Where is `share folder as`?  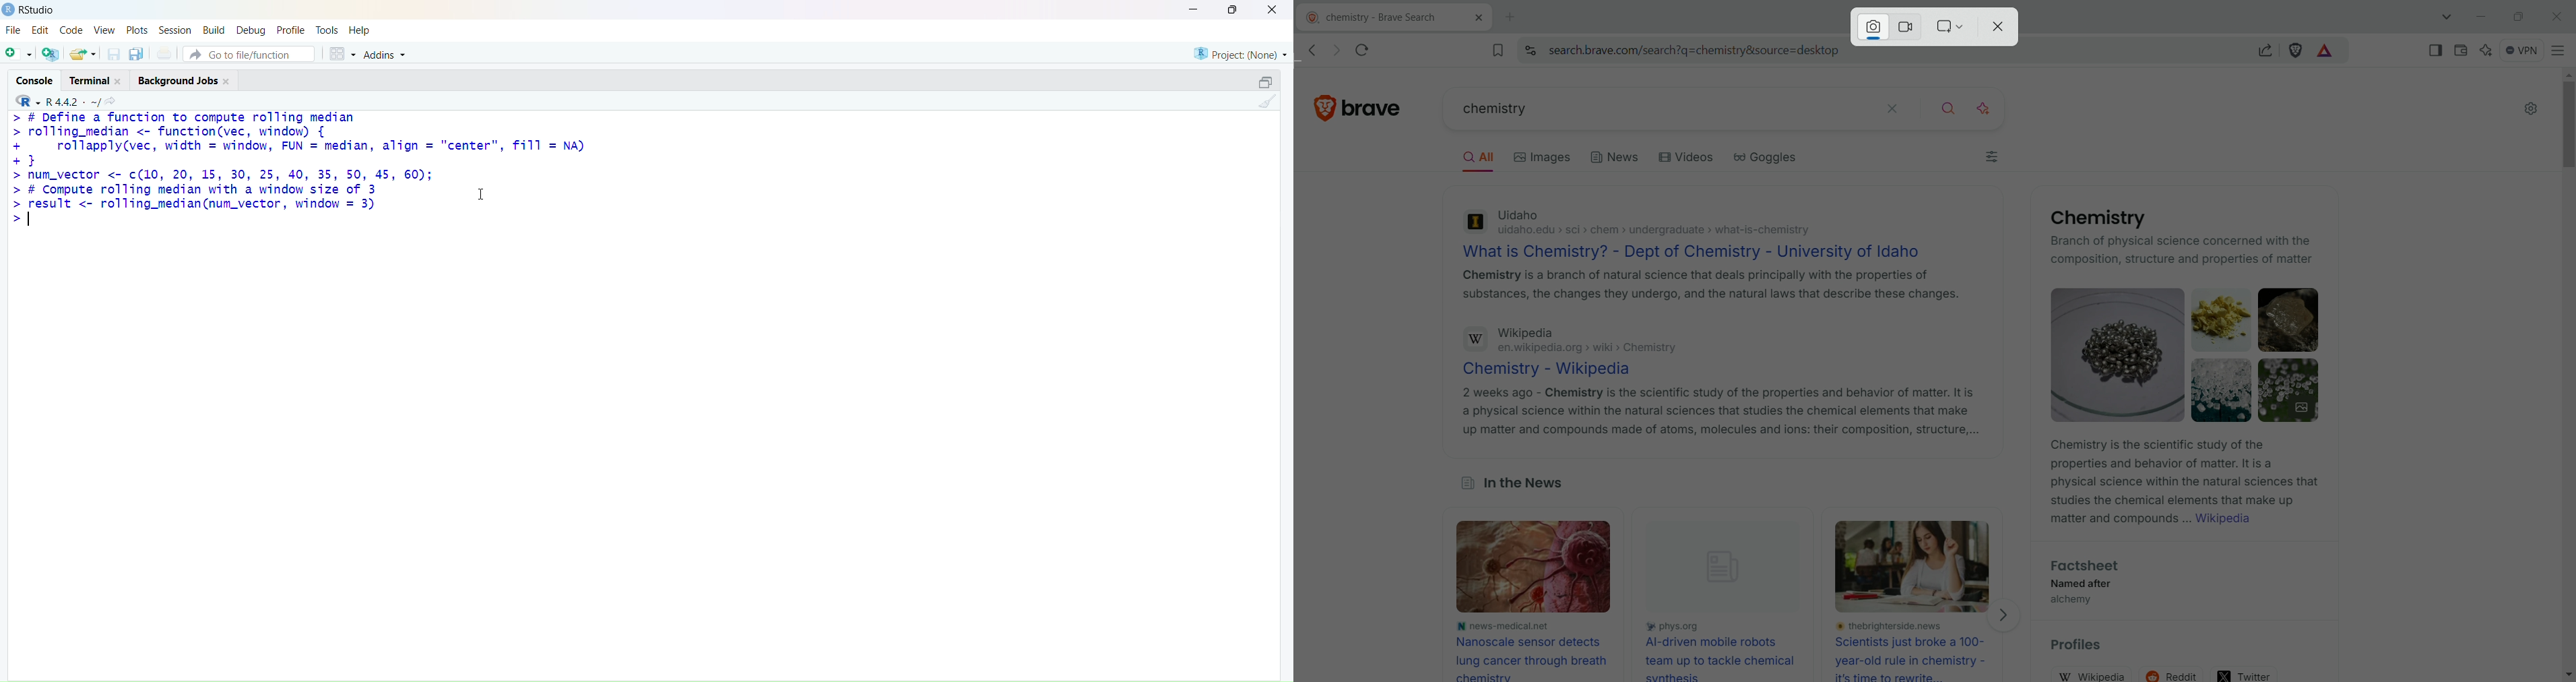
share folder as is located at coordinates (83, 54).